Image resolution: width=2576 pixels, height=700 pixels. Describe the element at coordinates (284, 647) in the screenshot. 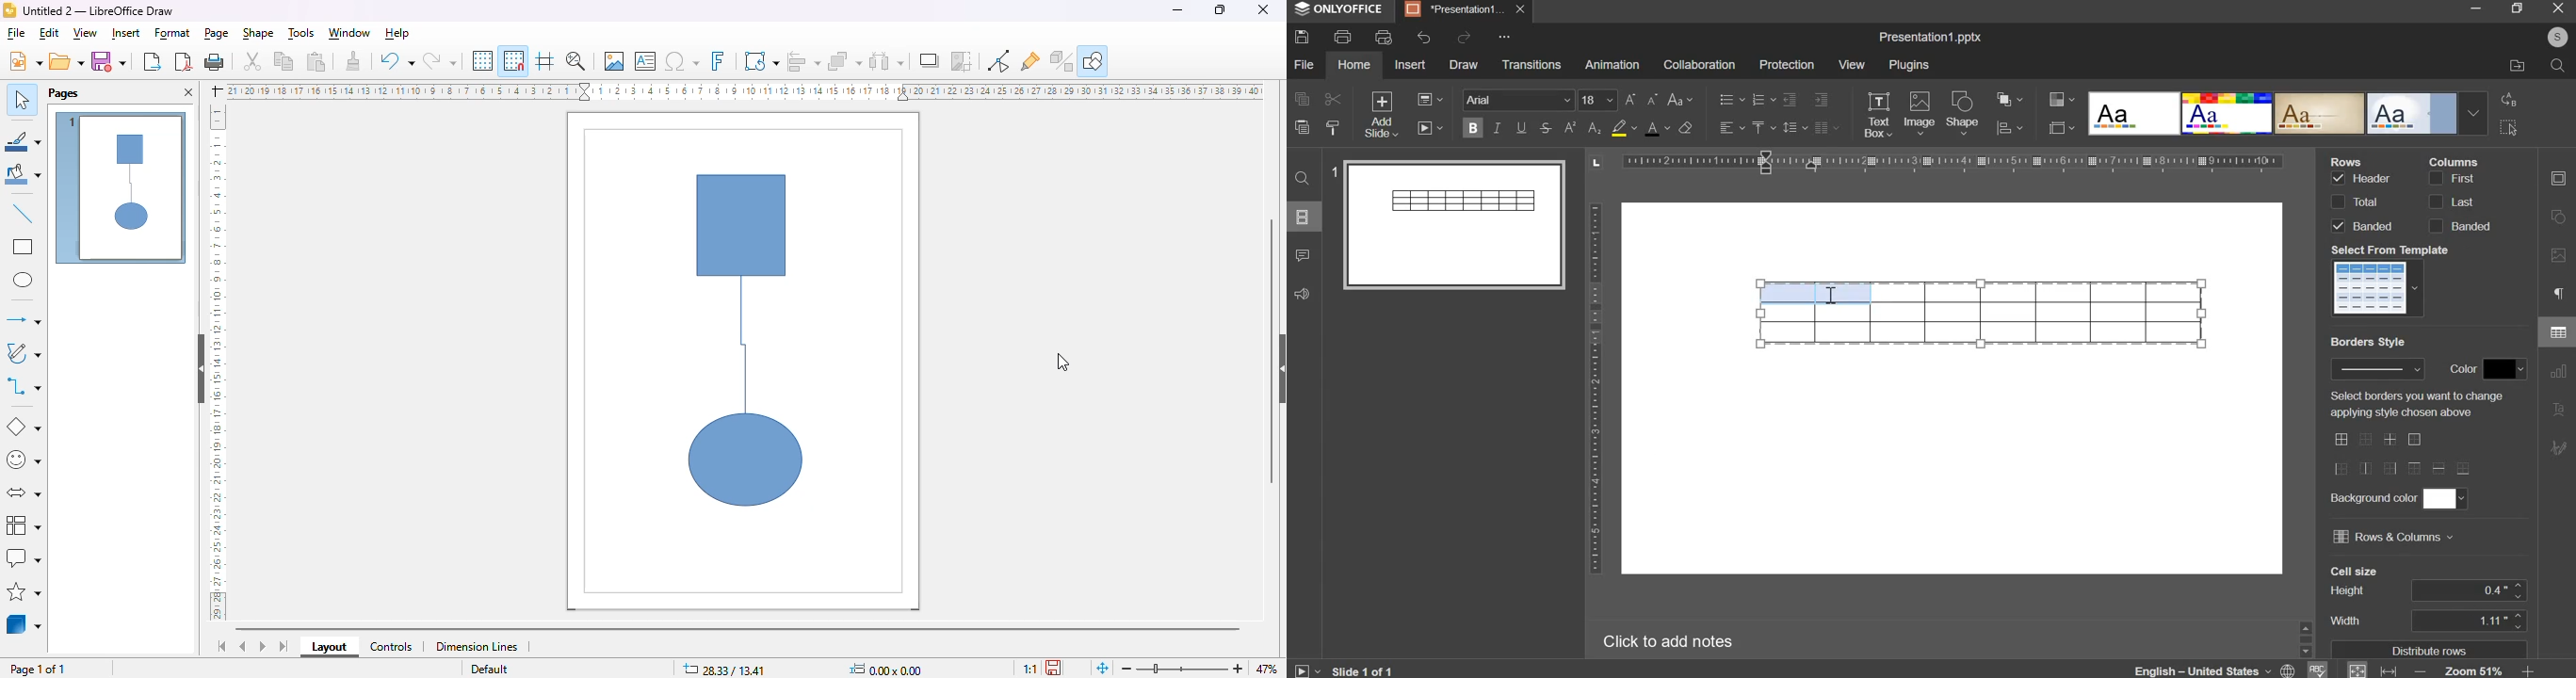

I see `scroll to last sheet` at that location.